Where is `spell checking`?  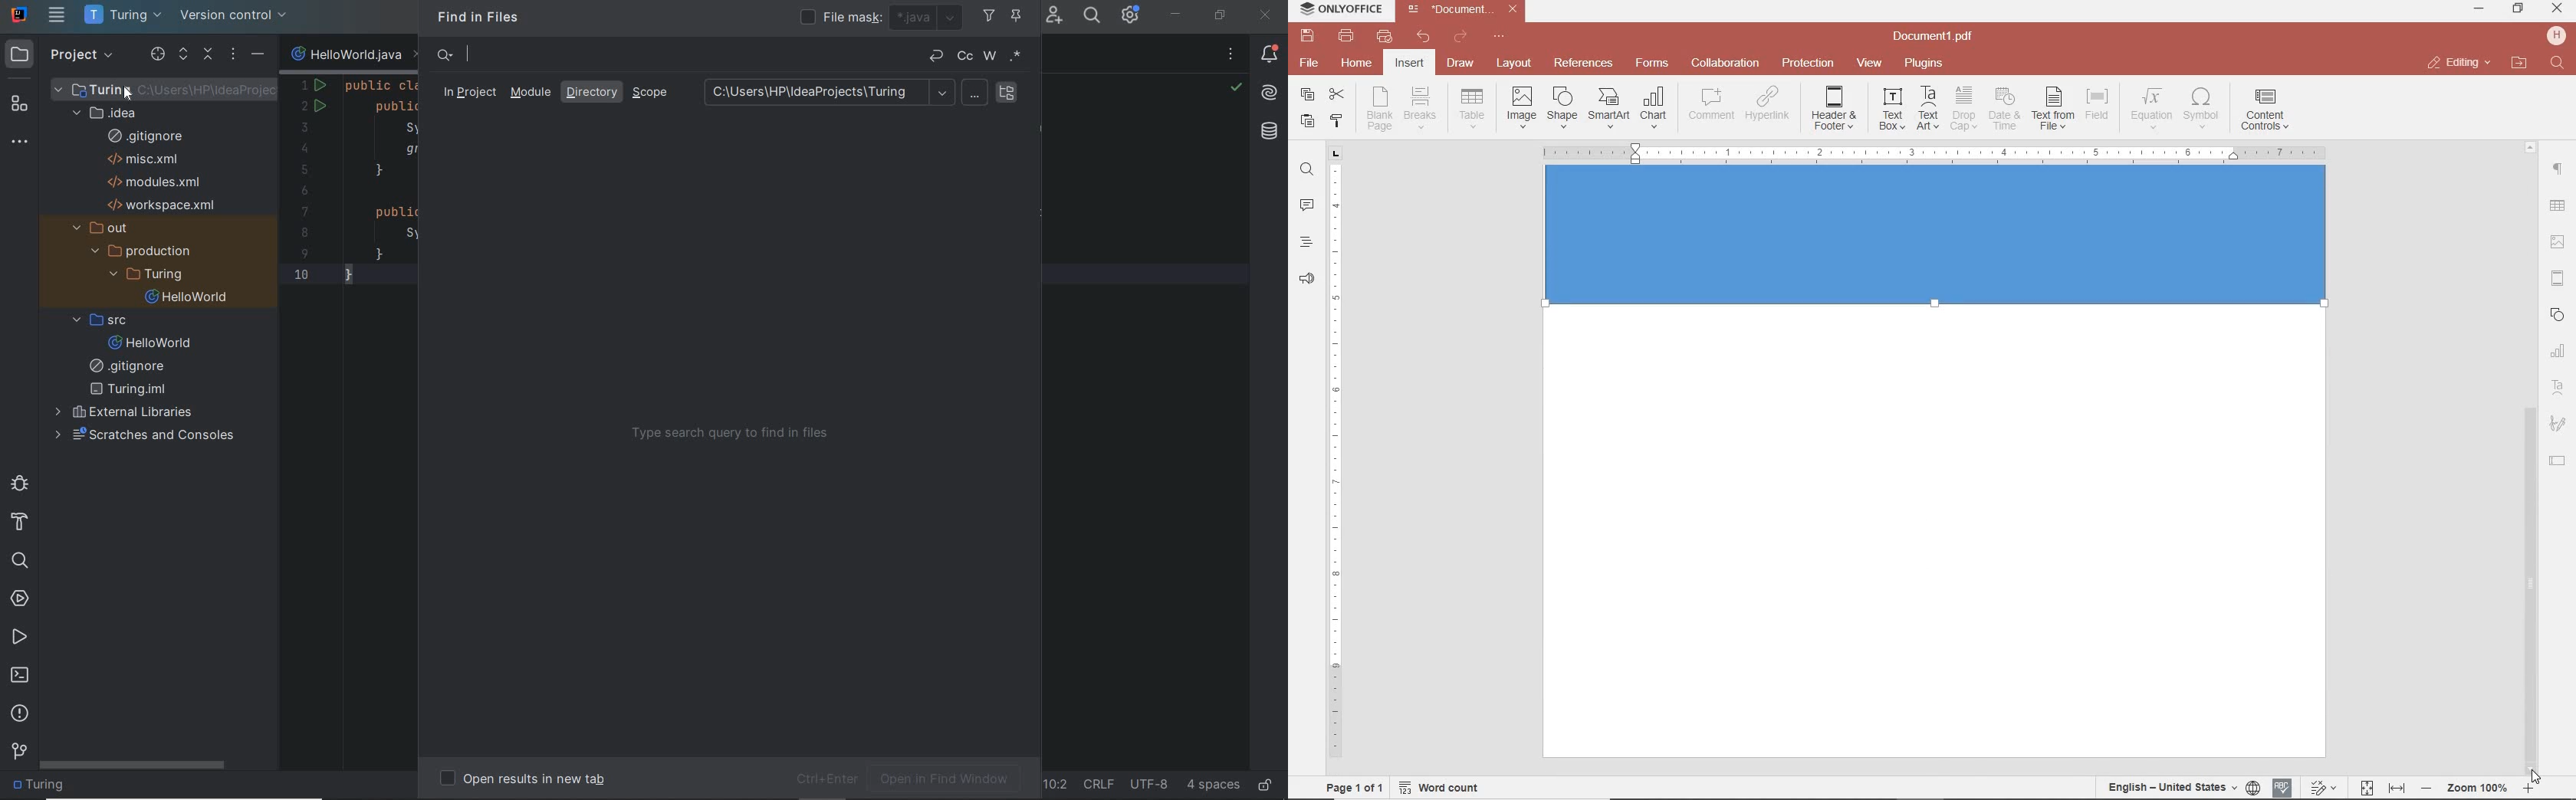 spell checking is located at coordinates (2282, 788).